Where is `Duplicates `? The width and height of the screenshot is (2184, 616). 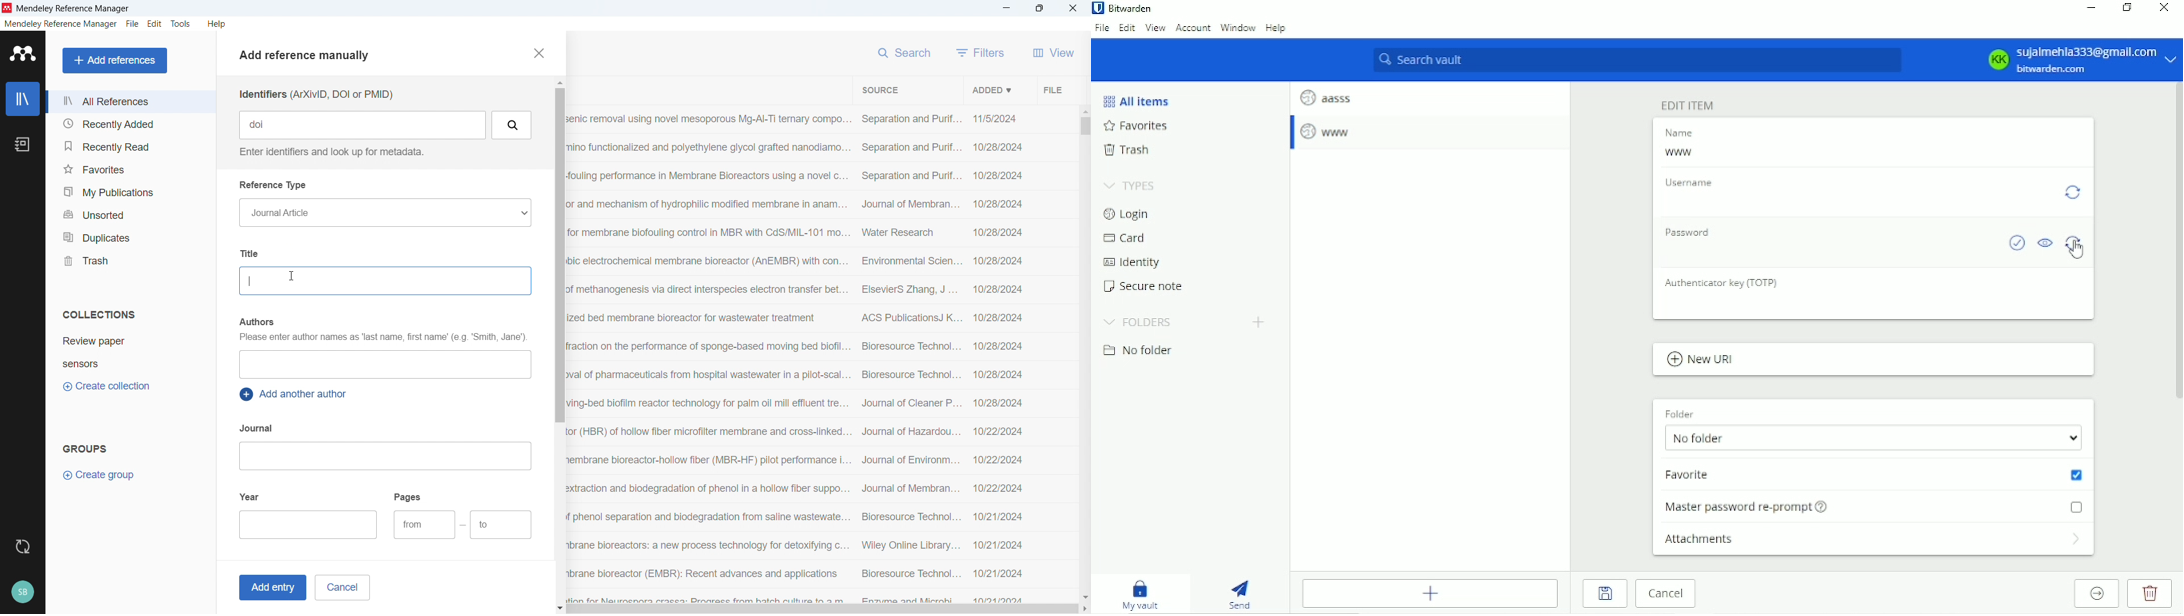
Duplicates  is located at coordinates (130, 237).